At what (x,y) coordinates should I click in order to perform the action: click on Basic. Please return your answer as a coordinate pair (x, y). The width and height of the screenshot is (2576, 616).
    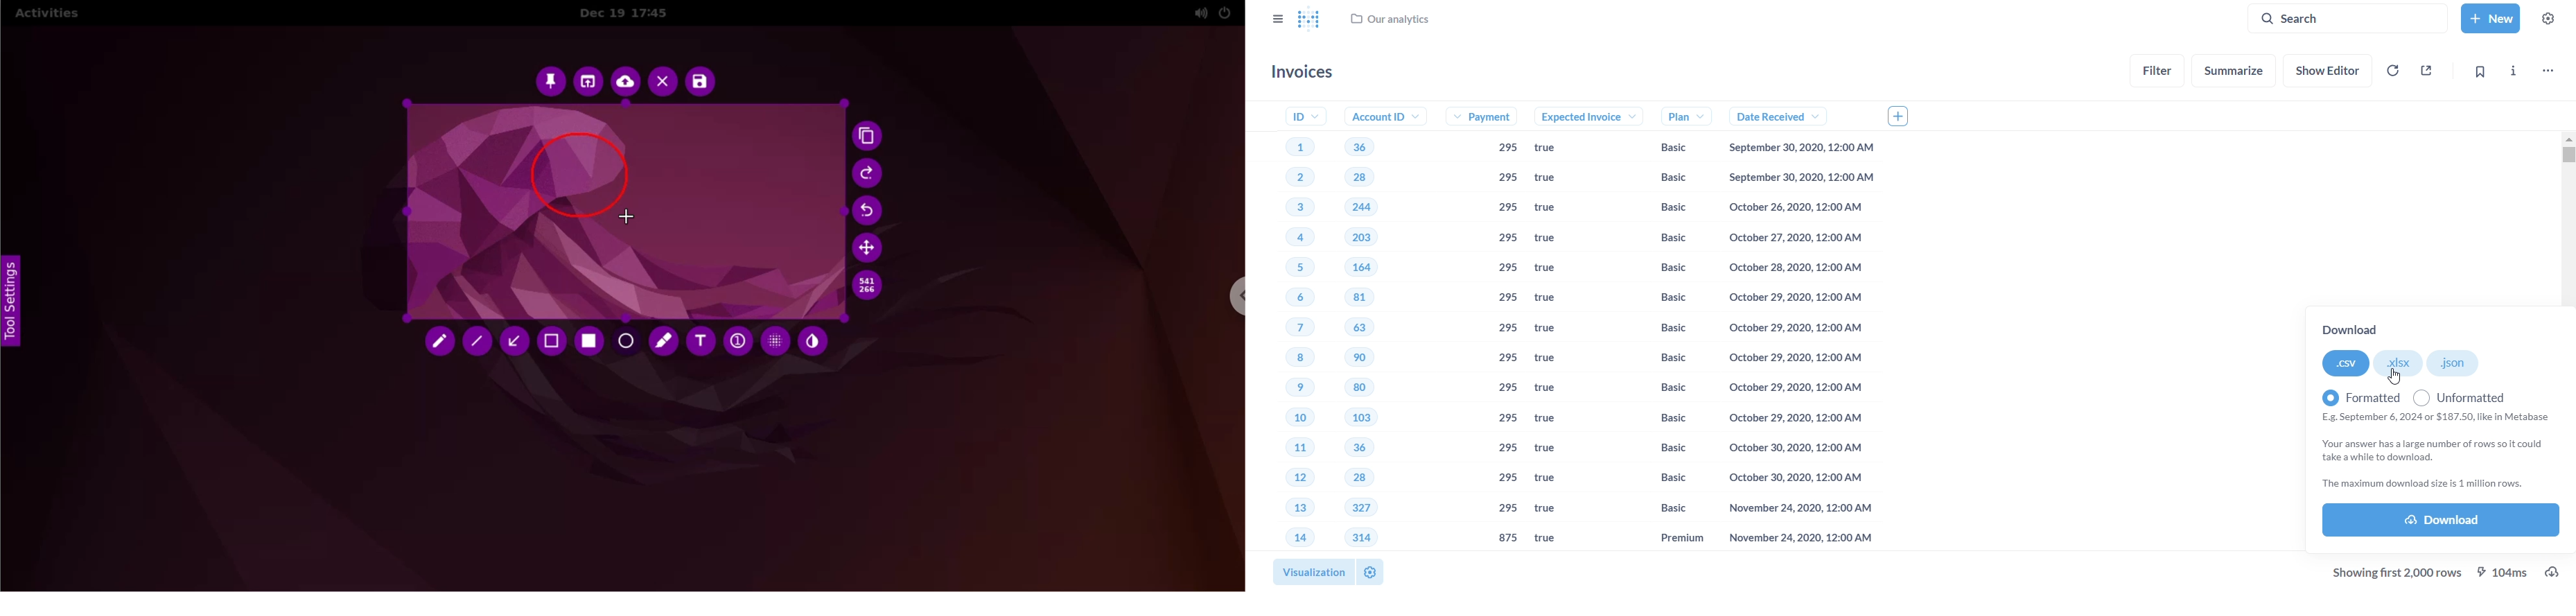
    Looking at the image, I should click on (1667, 177).